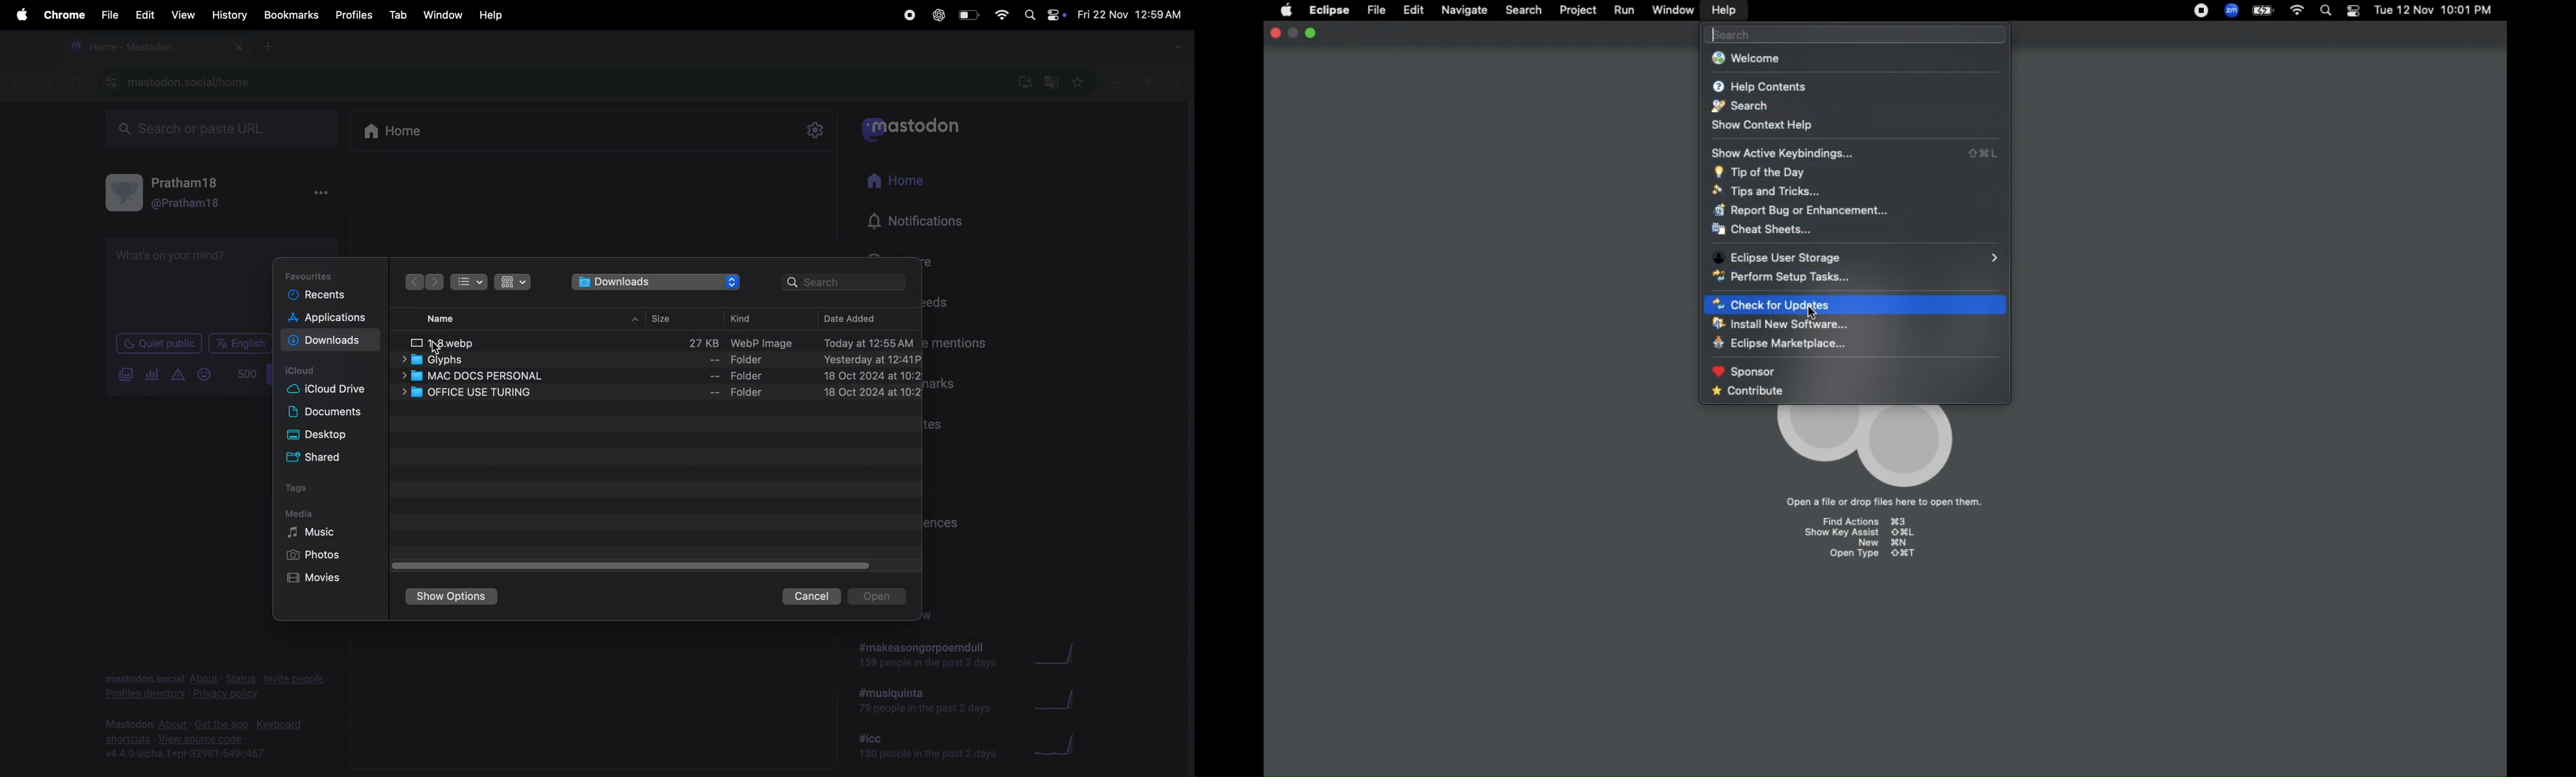 The height and width of the screenshot is (784, 2576). Describe the element at coordinates (230, 15) in the screenshot. I see `history` at that location.